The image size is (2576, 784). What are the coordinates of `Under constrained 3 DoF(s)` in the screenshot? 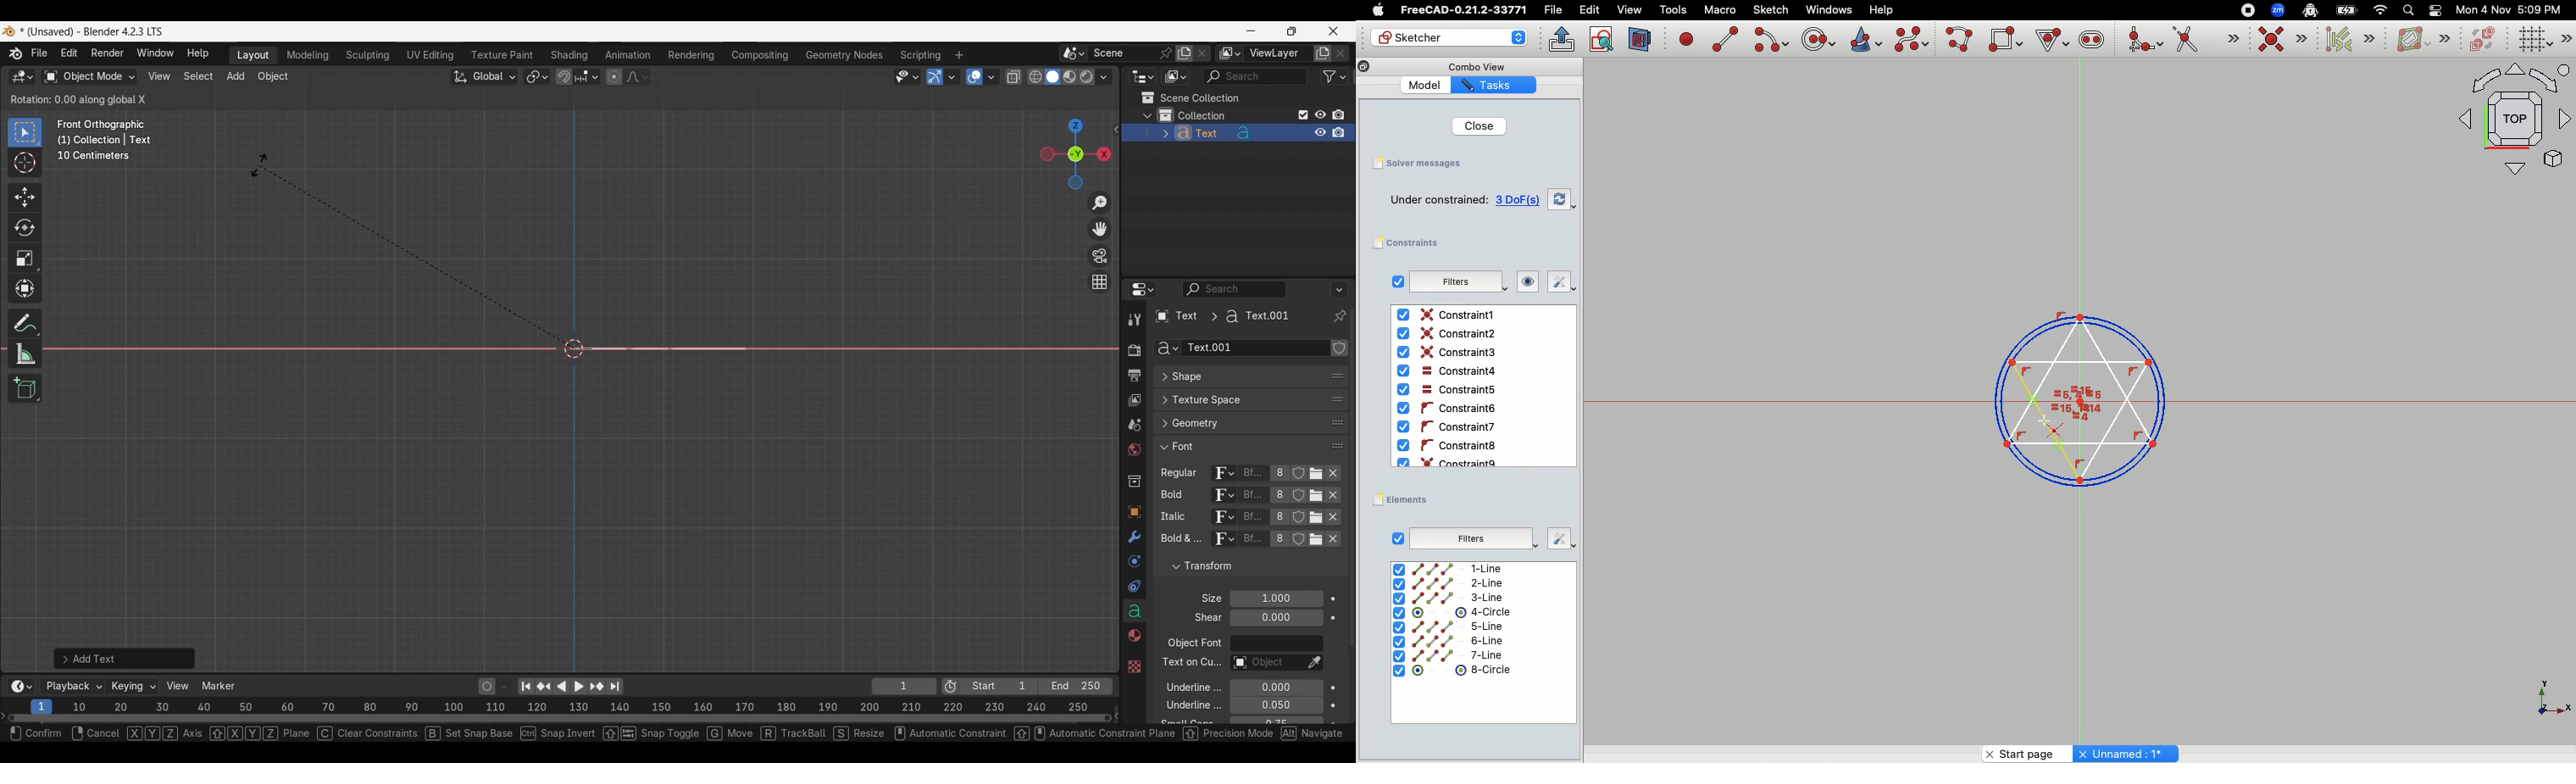 It's located at (1466, 200).